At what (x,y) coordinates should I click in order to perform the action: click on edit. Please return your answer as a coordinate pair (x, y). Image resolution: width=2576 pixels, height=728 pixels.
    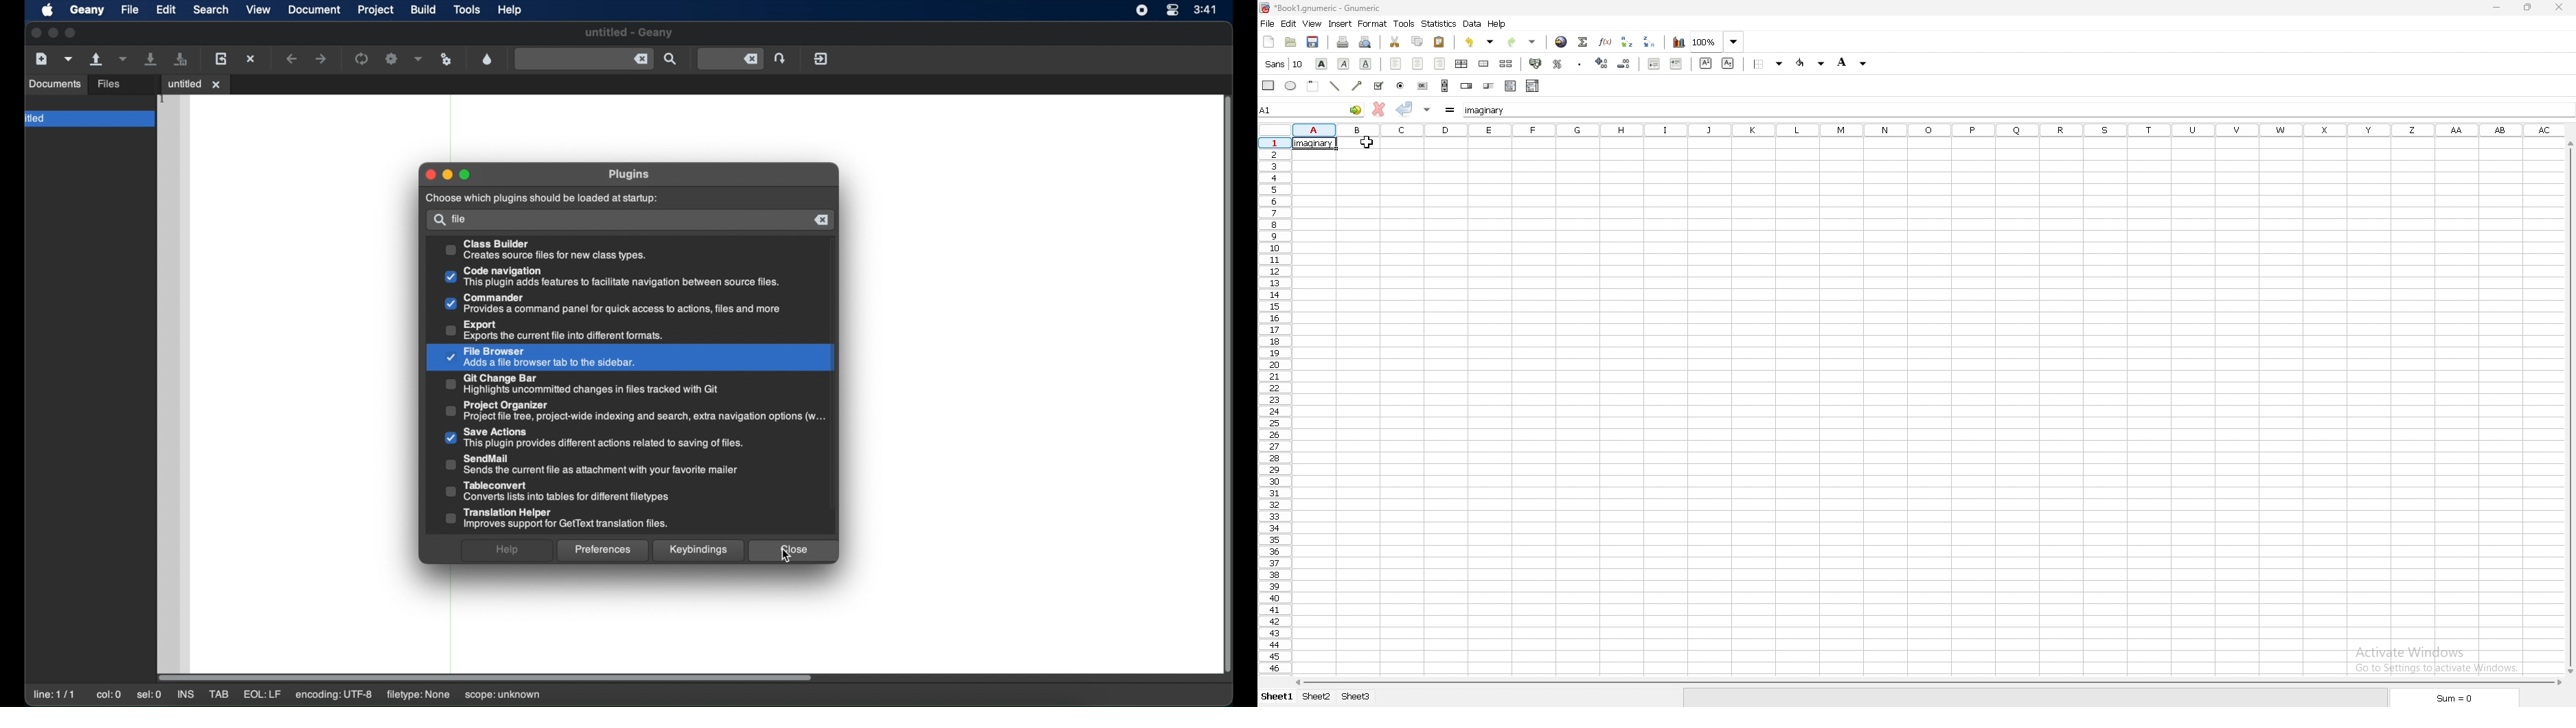
    Looking at the image, I should click on (1288, 23).